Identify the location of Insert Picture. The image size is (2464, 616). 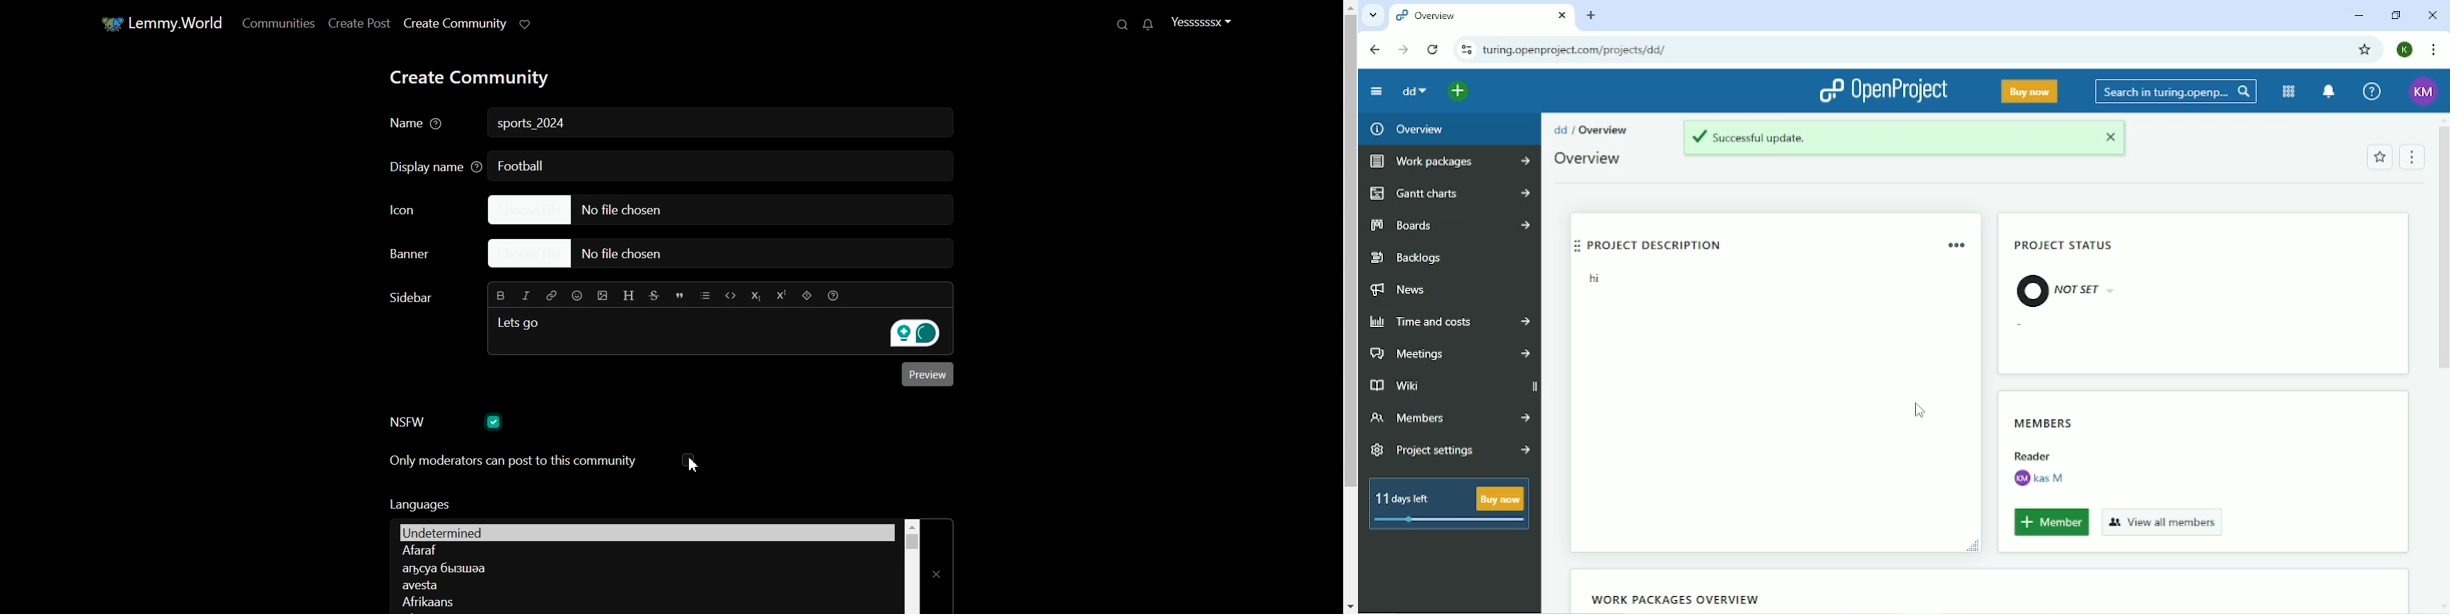
(603, 296).